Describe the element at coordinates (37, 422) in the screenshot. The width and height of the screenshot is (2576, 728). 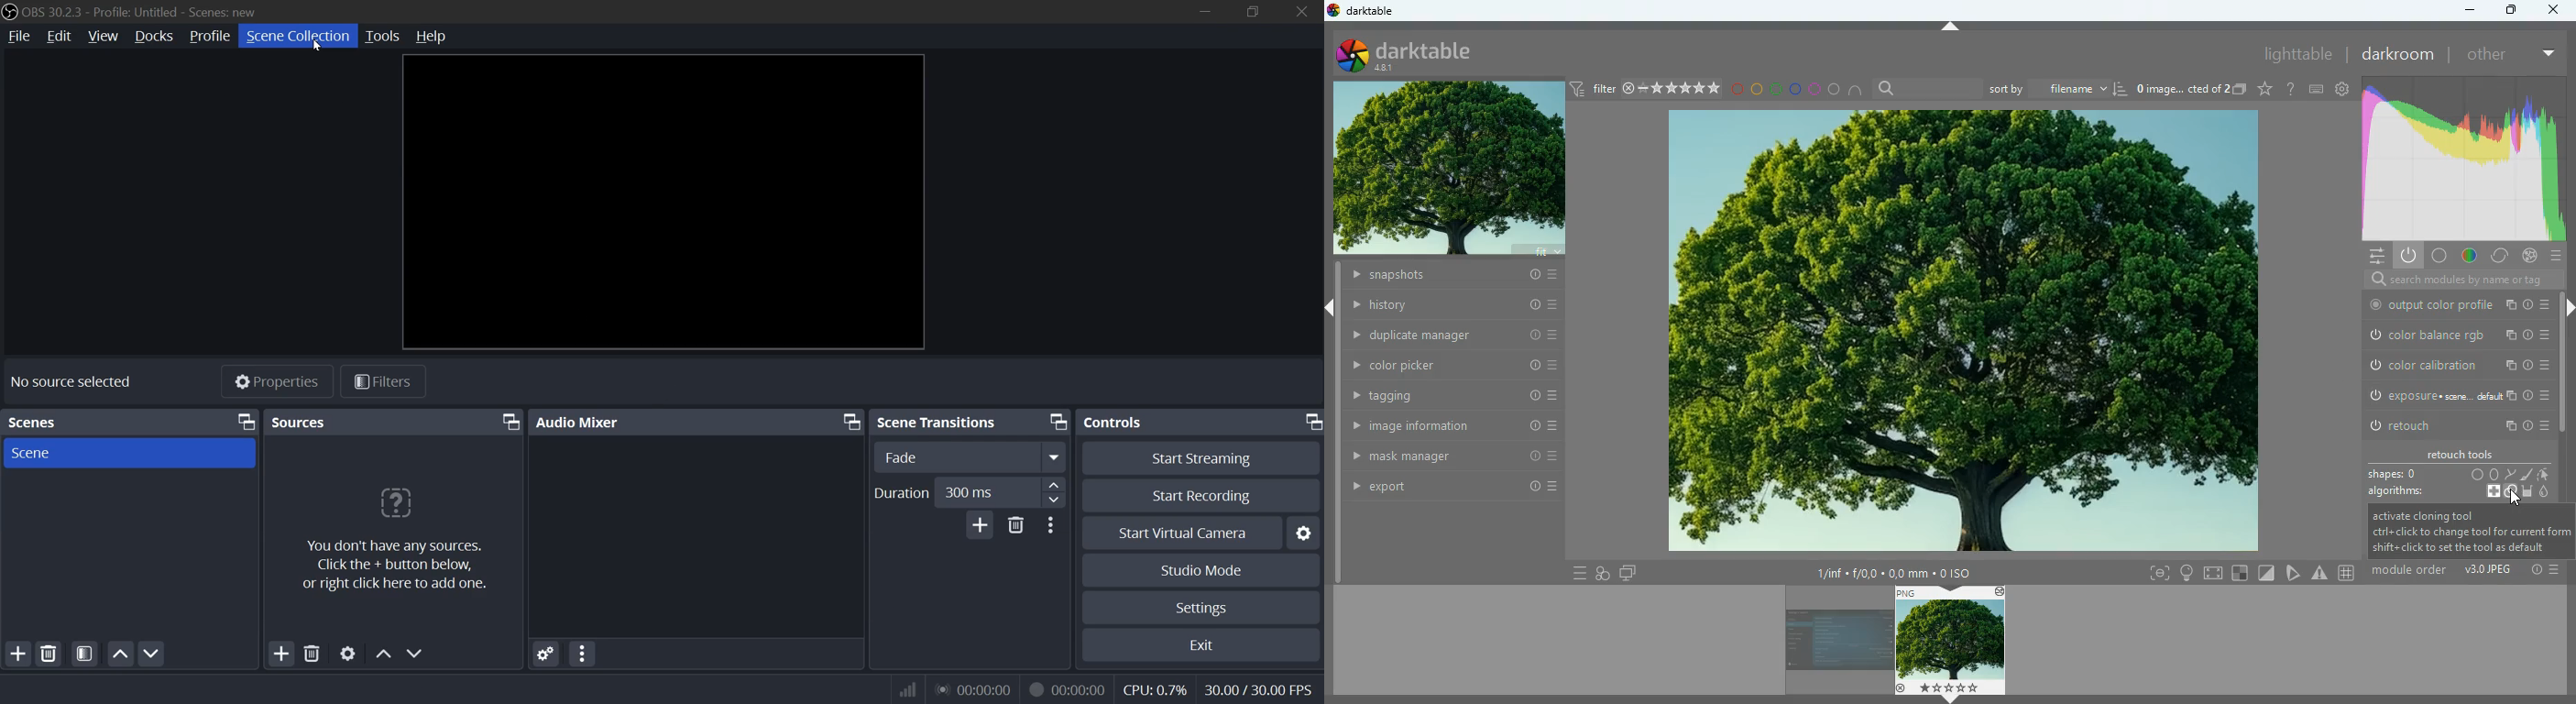
I see `scenes` at that location.